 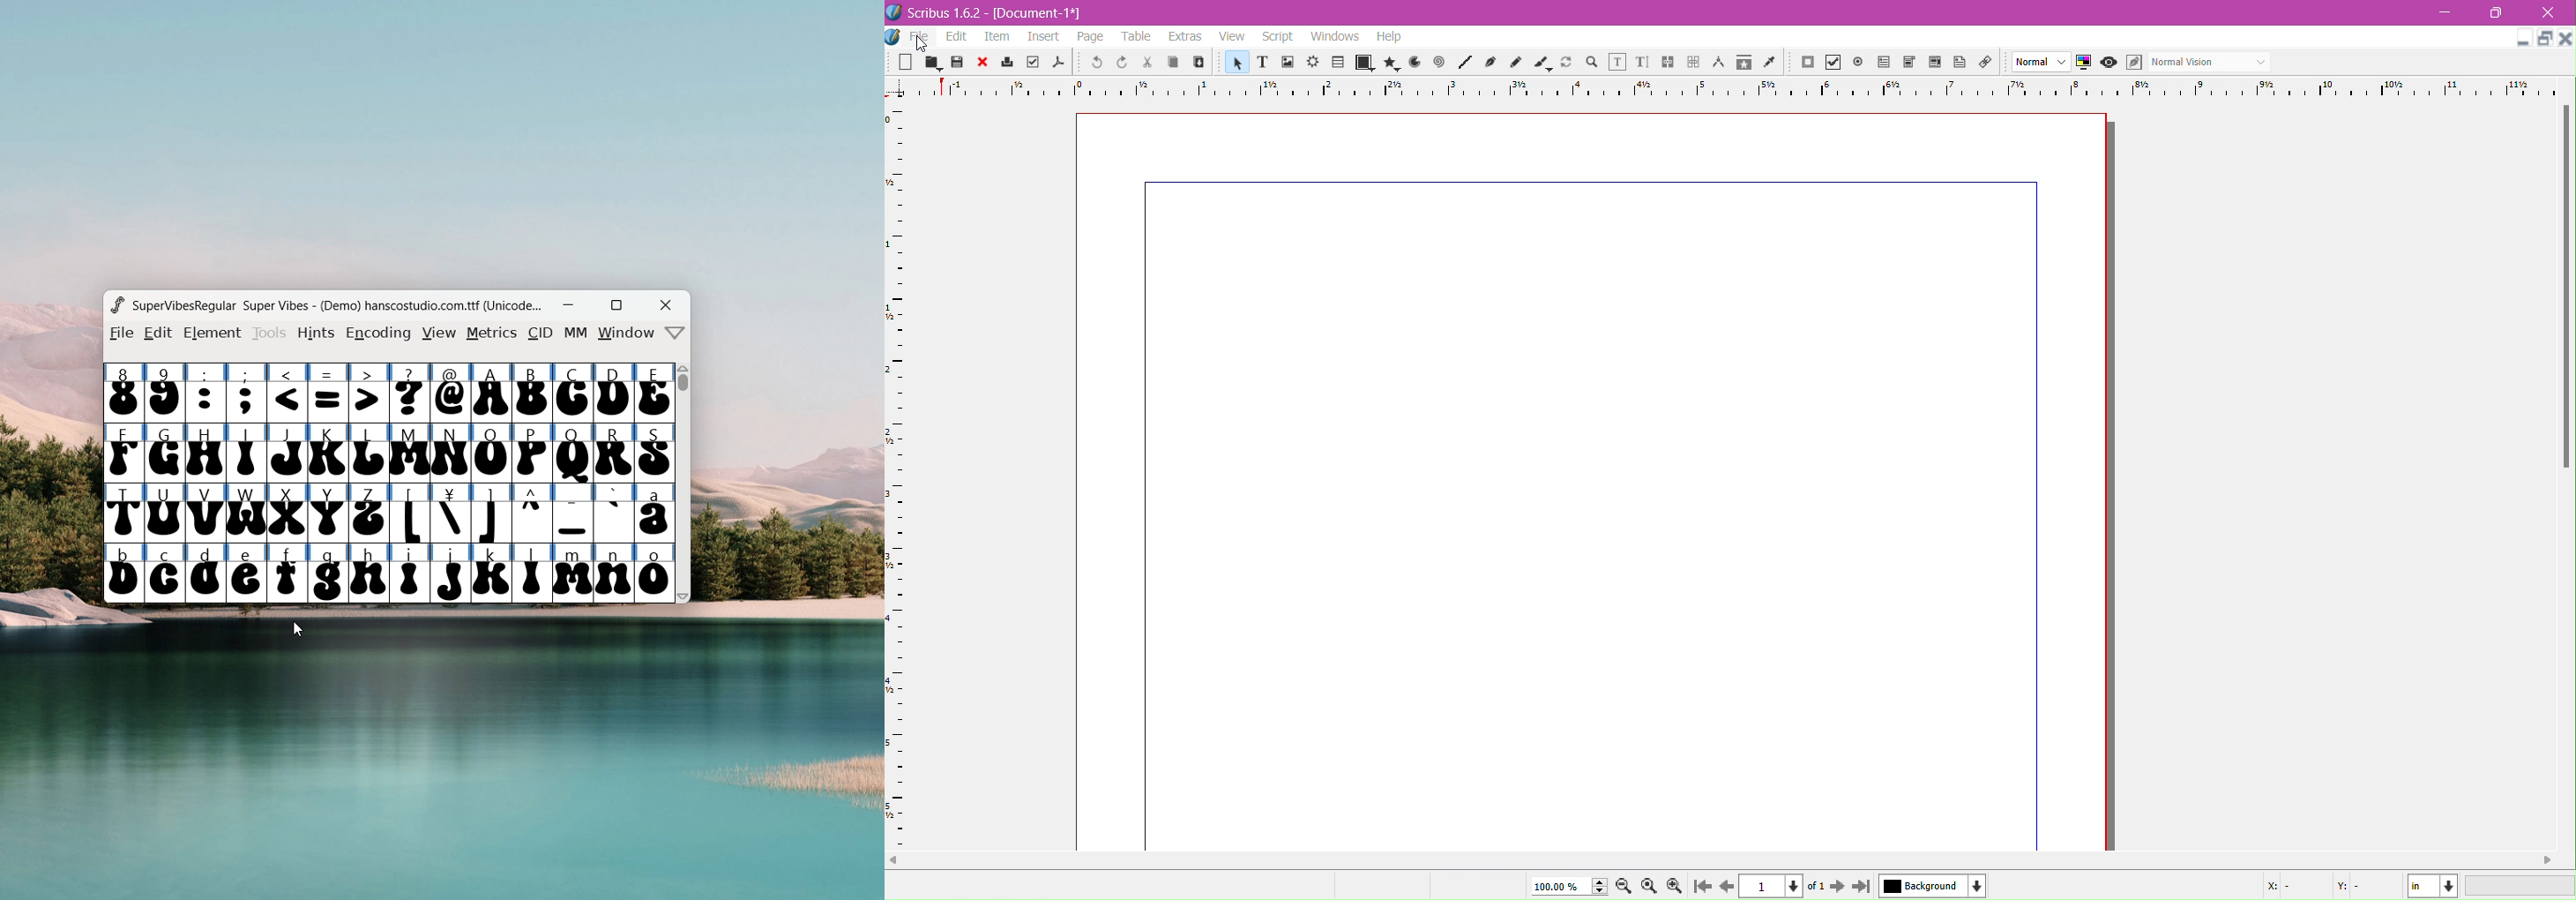 What do you see at coordinates (2084, 63) in the screenshot?
I see `color management system` at bounding box center [2084, 63].